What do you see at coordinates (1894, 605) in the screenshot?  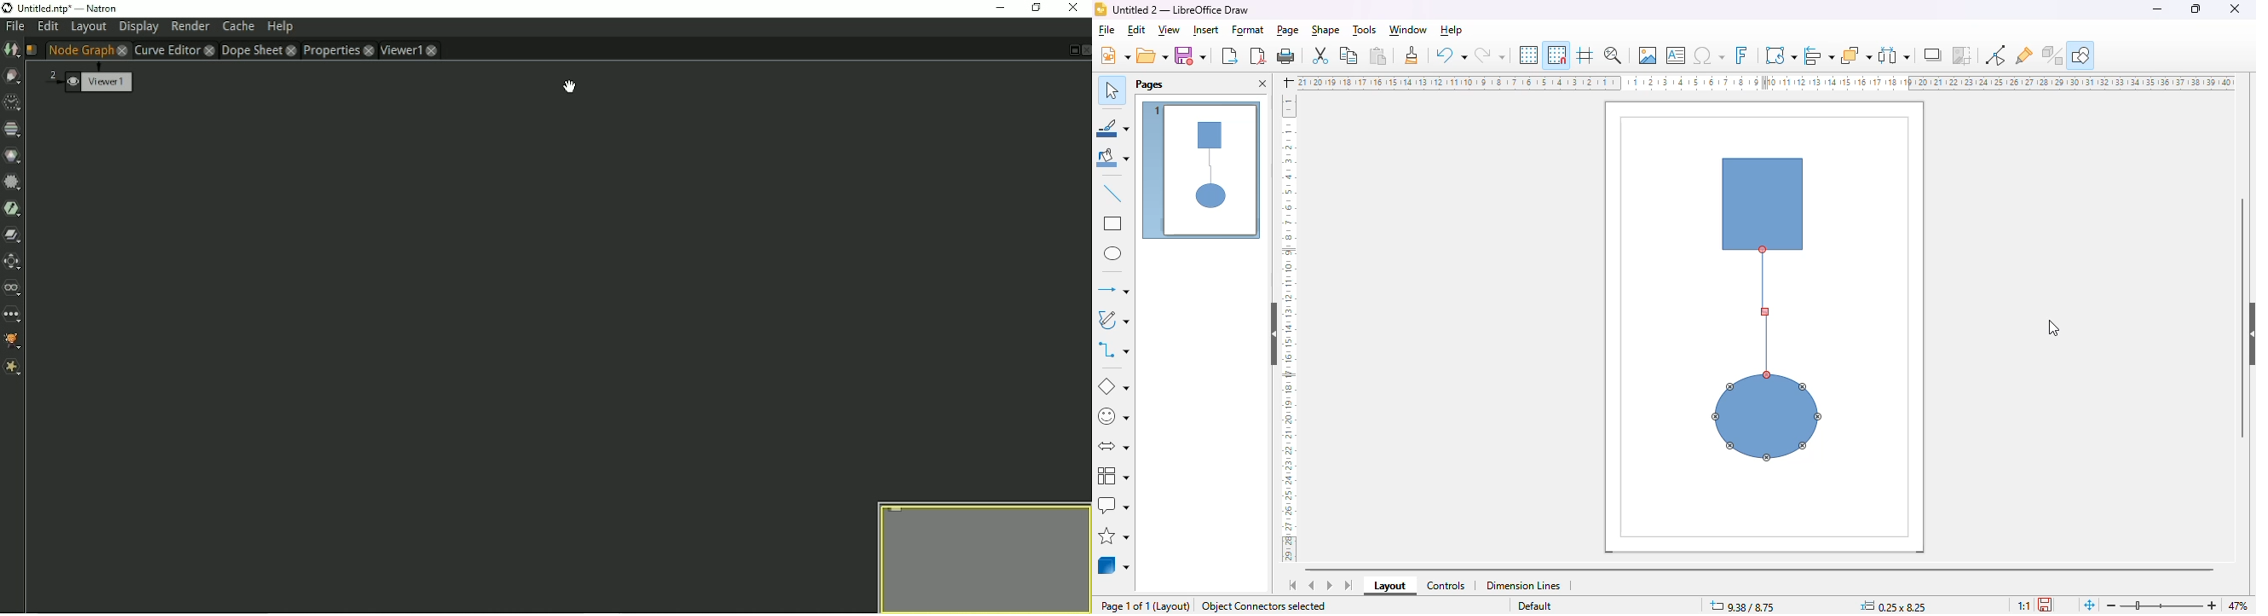 I see `0.25 x 8.25` at bounding box center [1894, 605].